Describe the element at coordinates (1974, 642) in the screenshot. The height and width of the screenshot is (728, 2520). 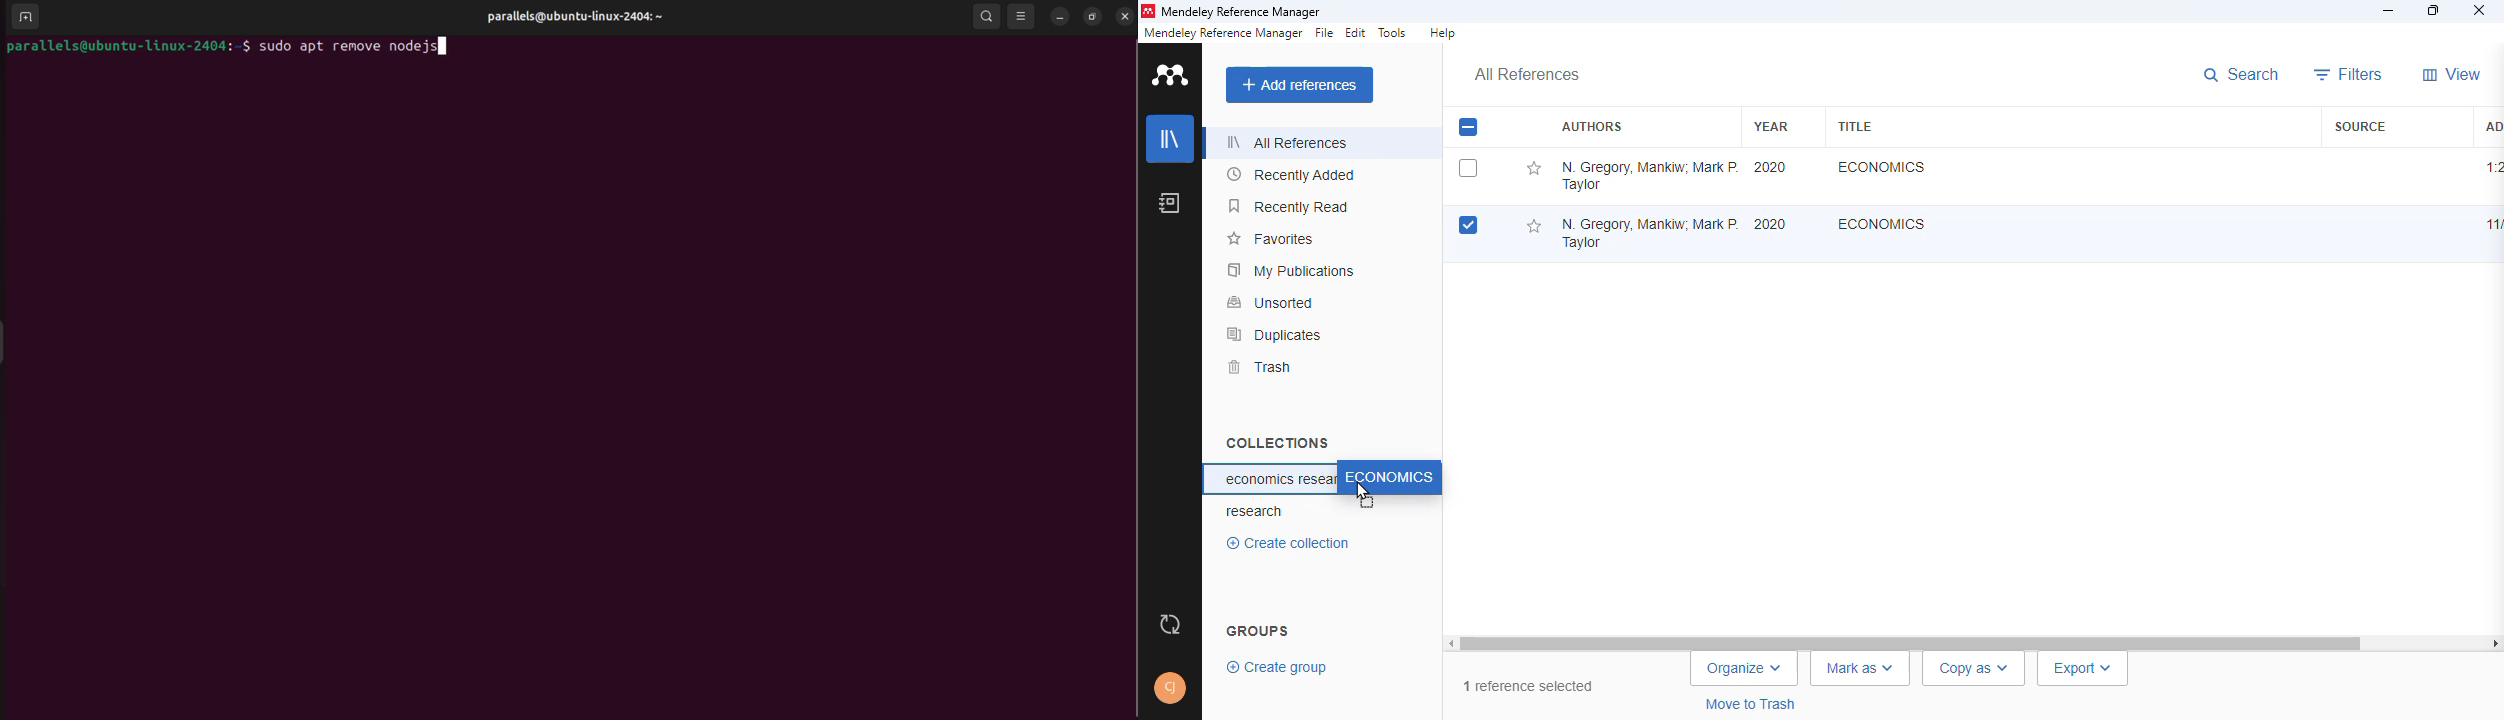
I see `horizontal scroll bar` at that location.